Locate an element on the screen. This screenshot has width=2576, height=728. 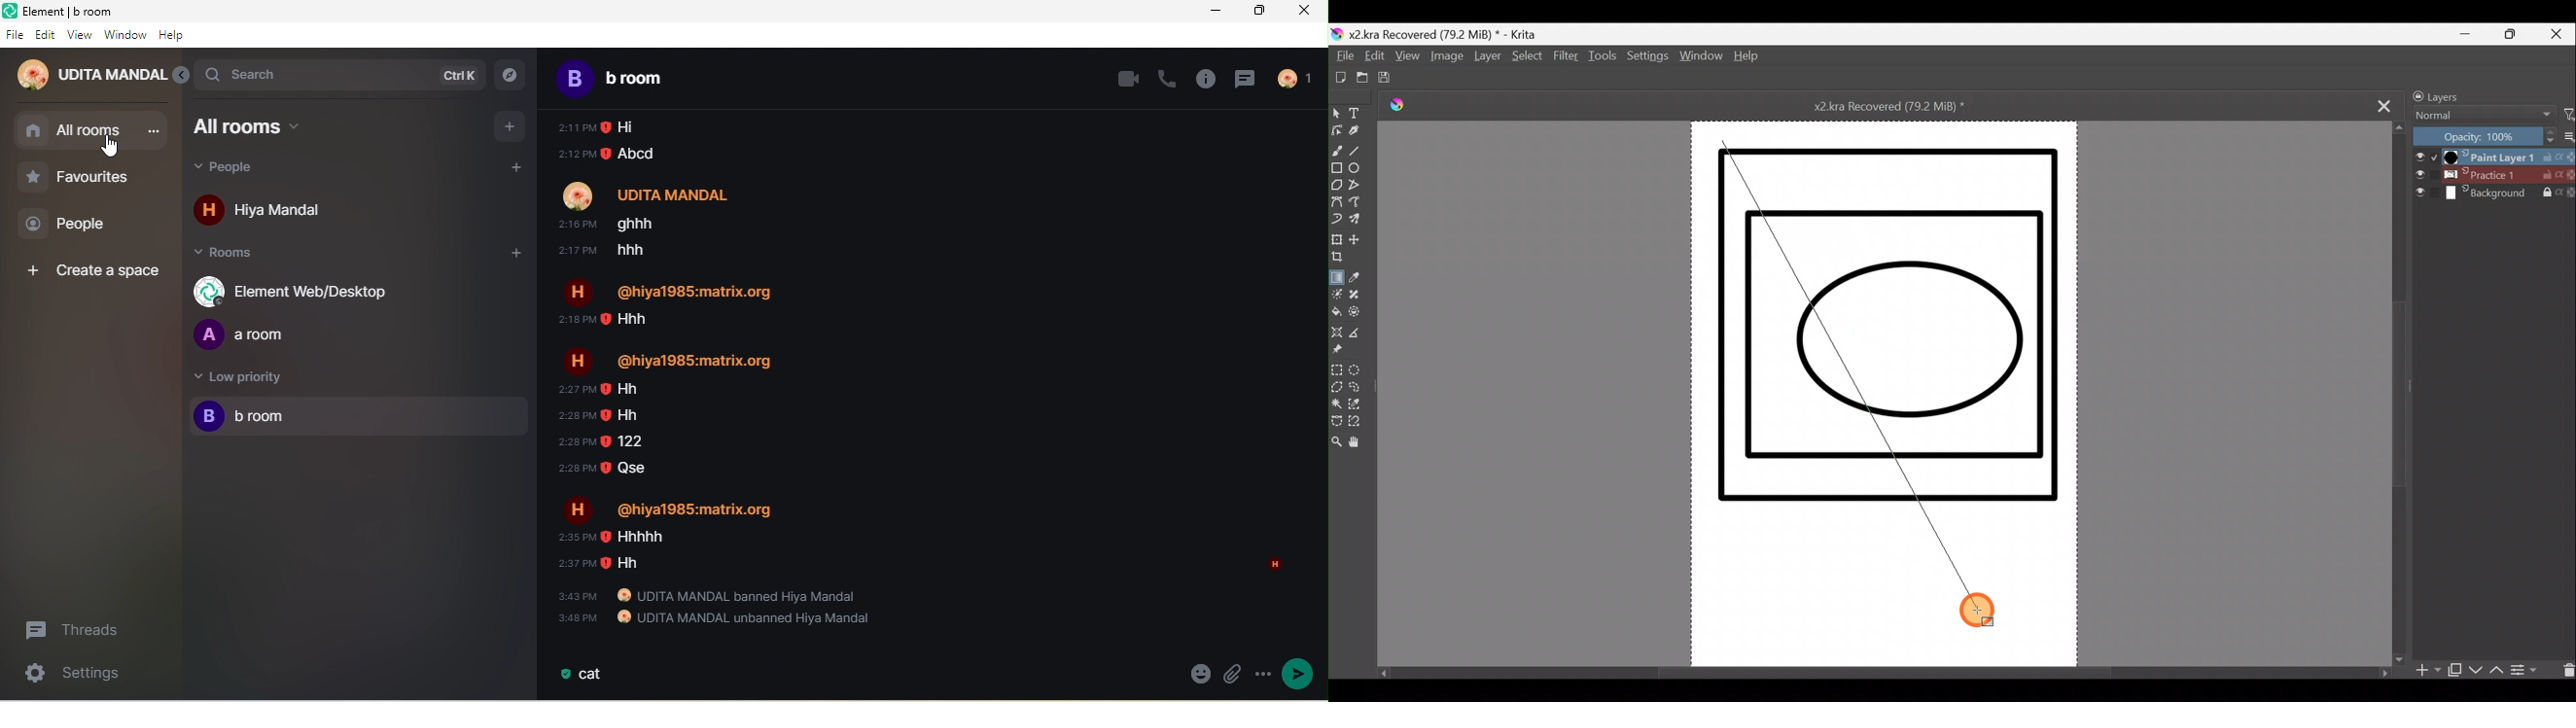
Smart patch tool is located at coordinates (1360, 296).